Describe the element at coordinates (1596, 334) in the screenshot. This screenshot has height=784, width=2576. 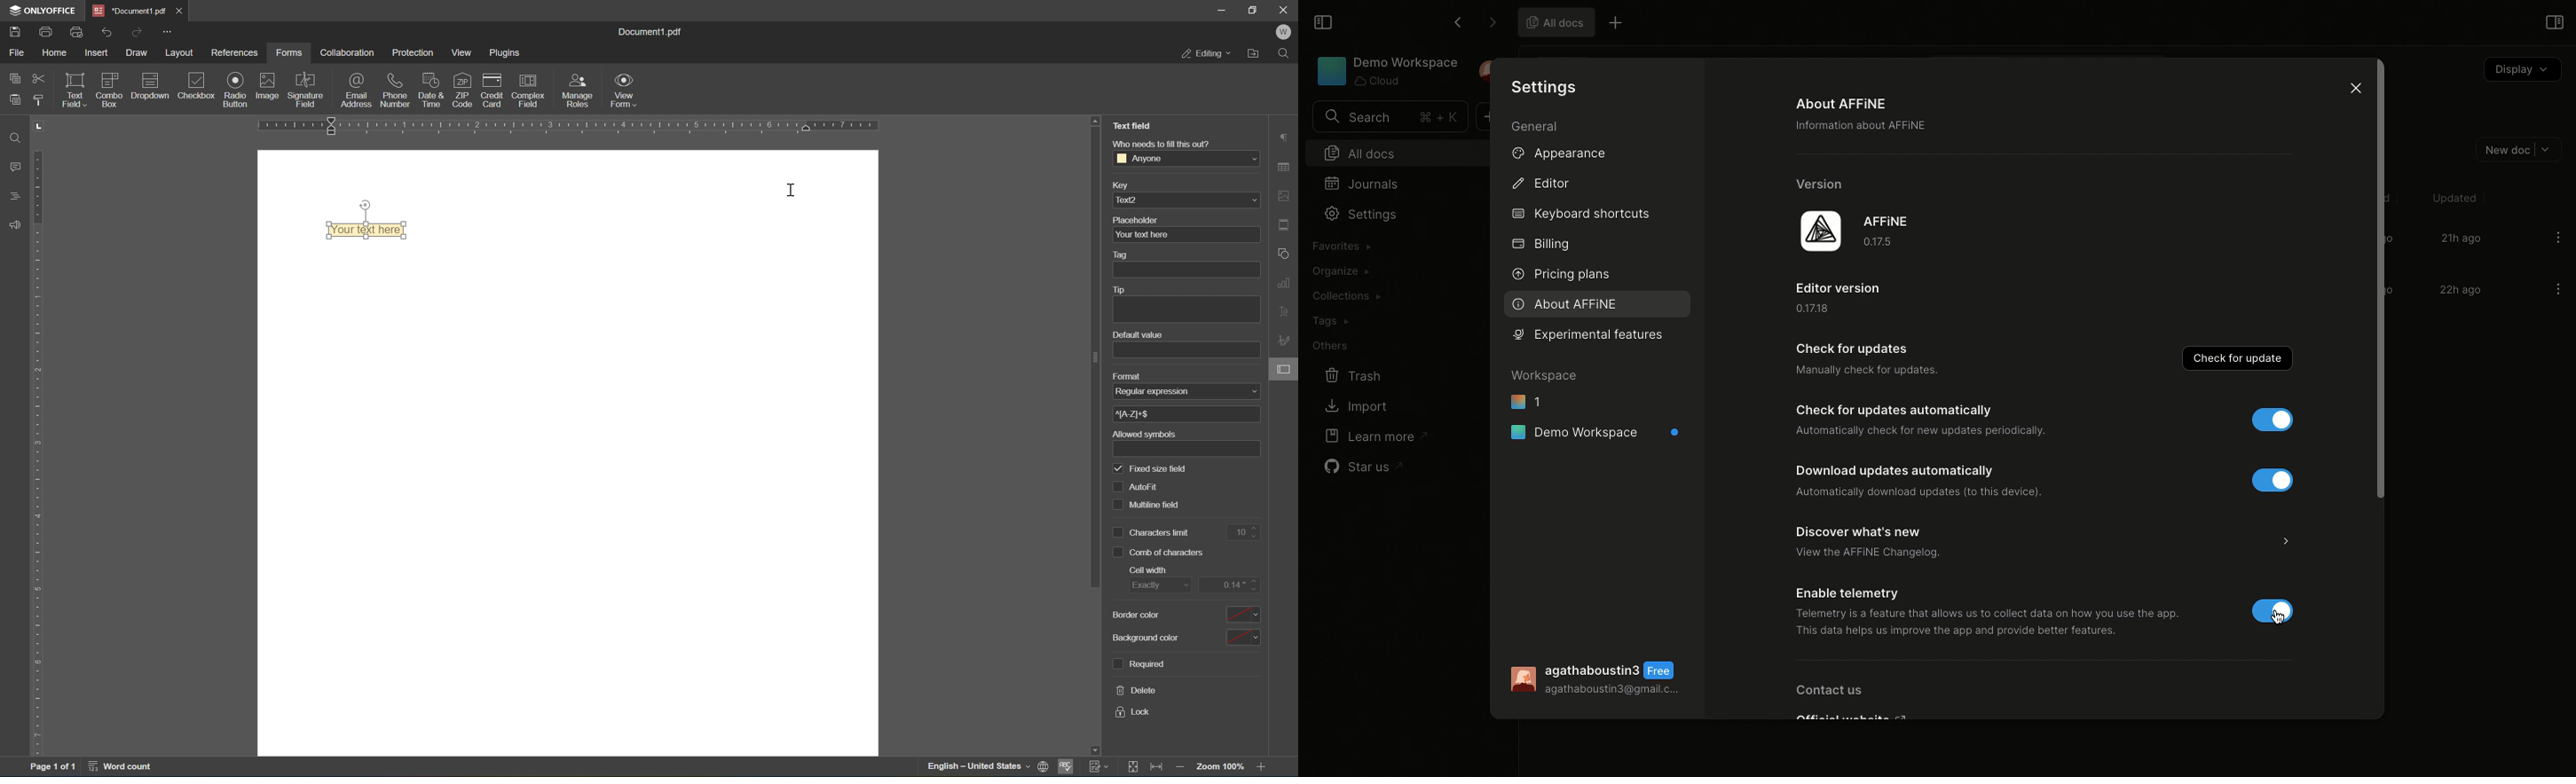
I see `Selecting features` at that location.